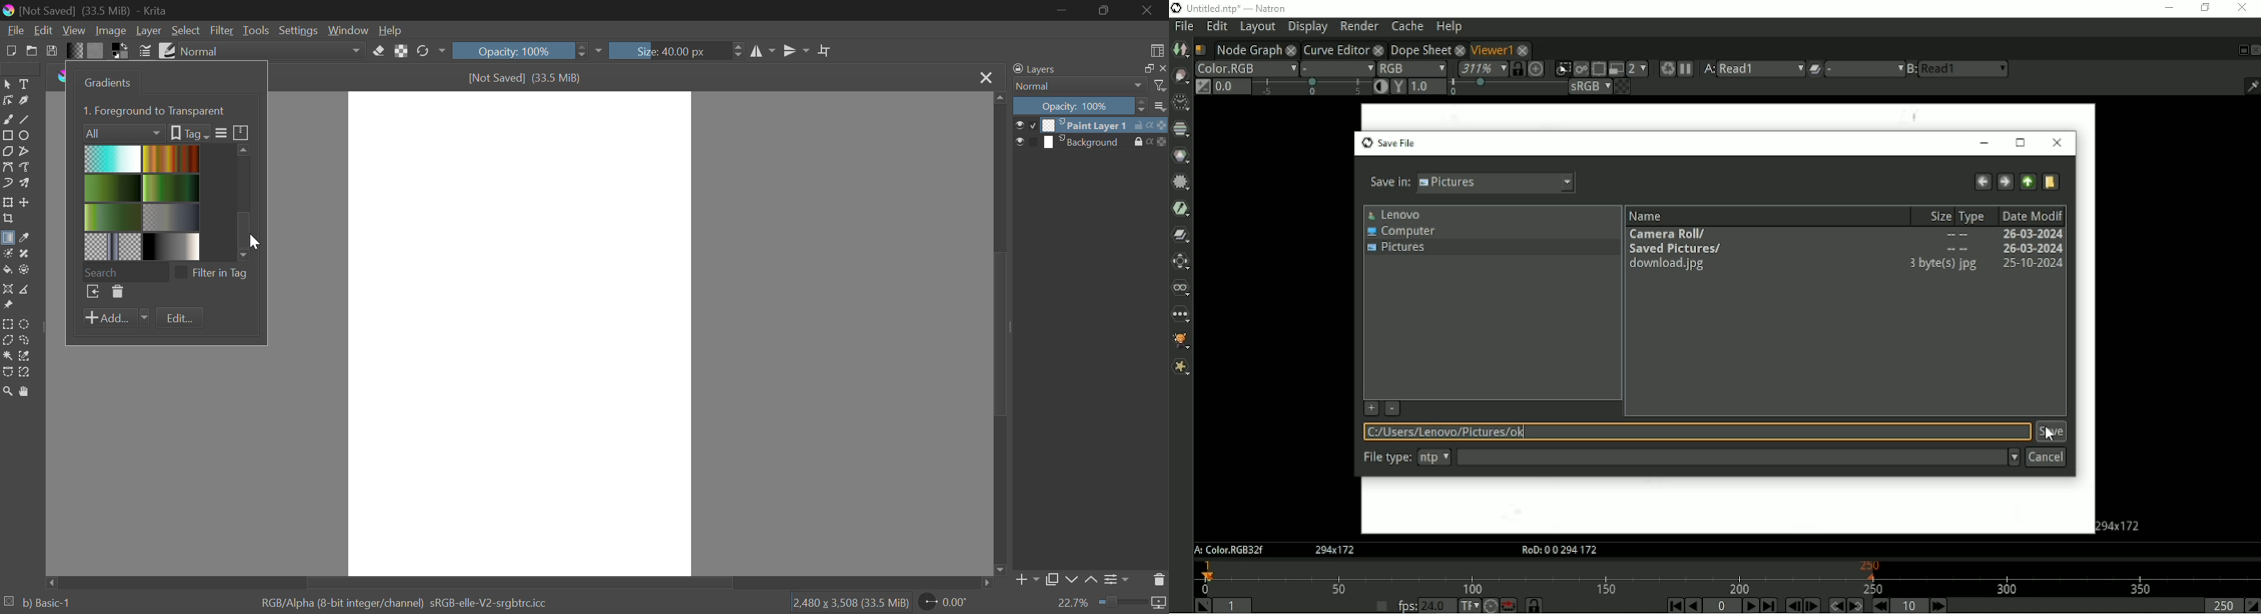  What do you see at coordinates (215, 272) in the screenshot?
I see `Filter in Tag` at bounding box center [215, 272].